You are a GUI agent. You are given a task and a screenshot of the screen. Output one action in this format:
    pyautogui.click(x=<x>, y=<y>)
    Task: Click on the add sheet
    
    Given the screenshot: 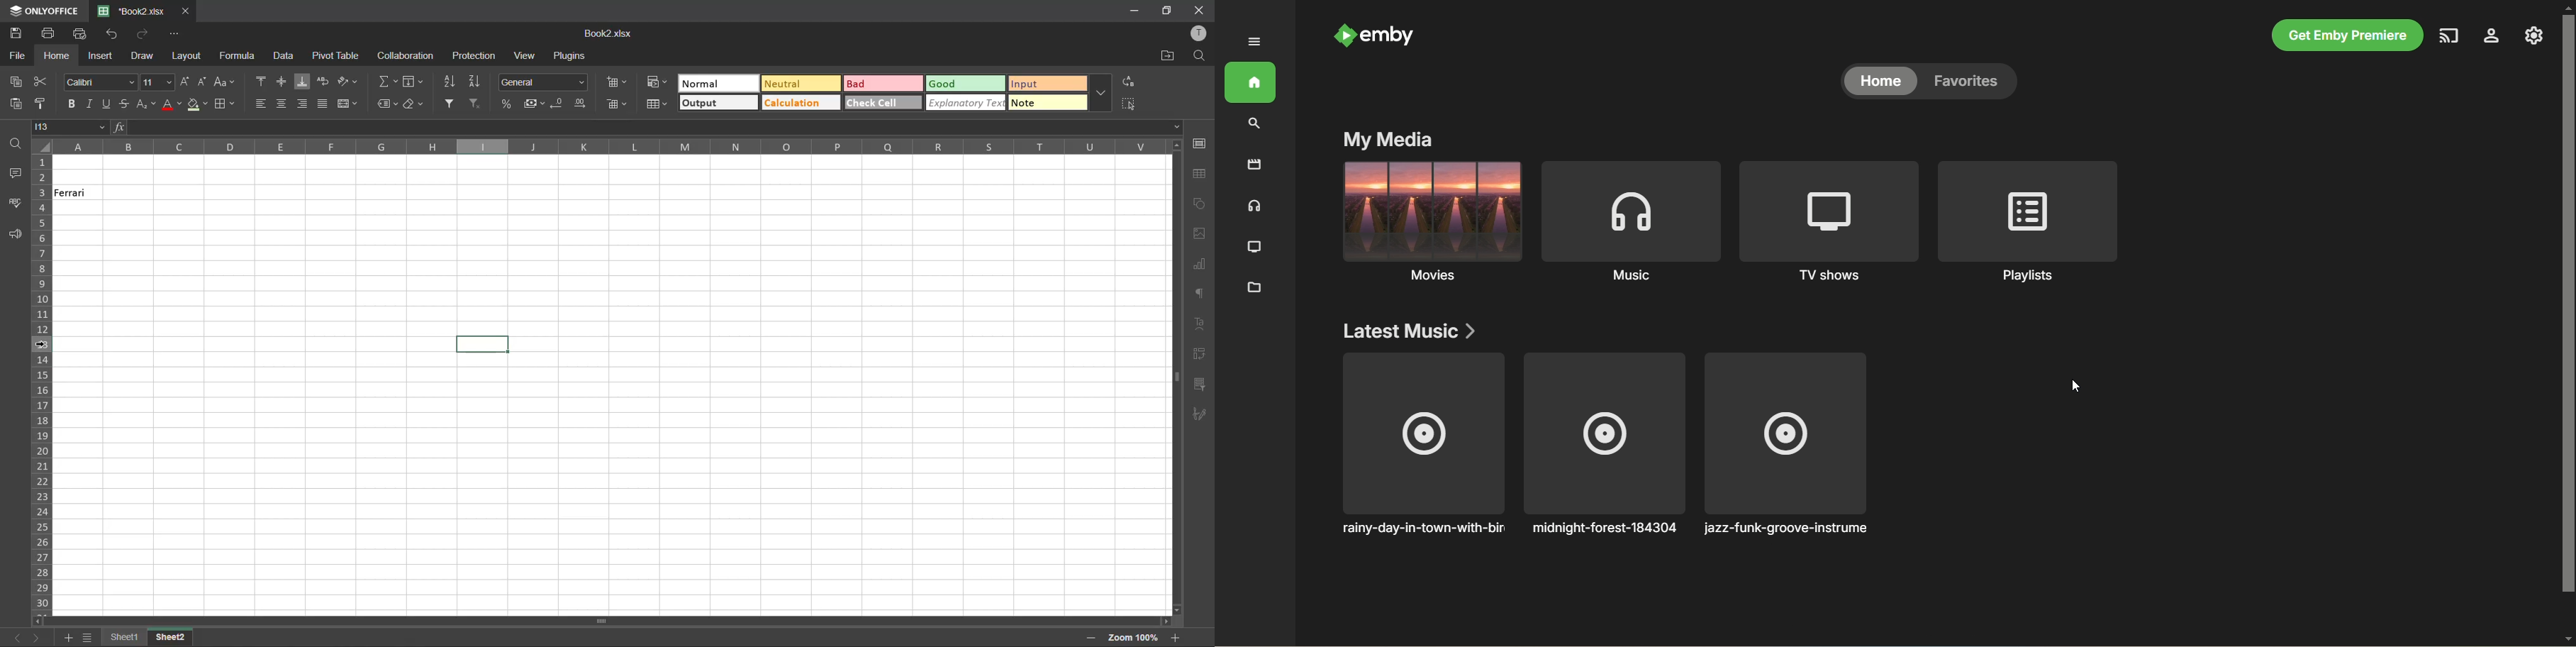 What is the action you would take?
    pyautogui.click(x=70, y=638)
    